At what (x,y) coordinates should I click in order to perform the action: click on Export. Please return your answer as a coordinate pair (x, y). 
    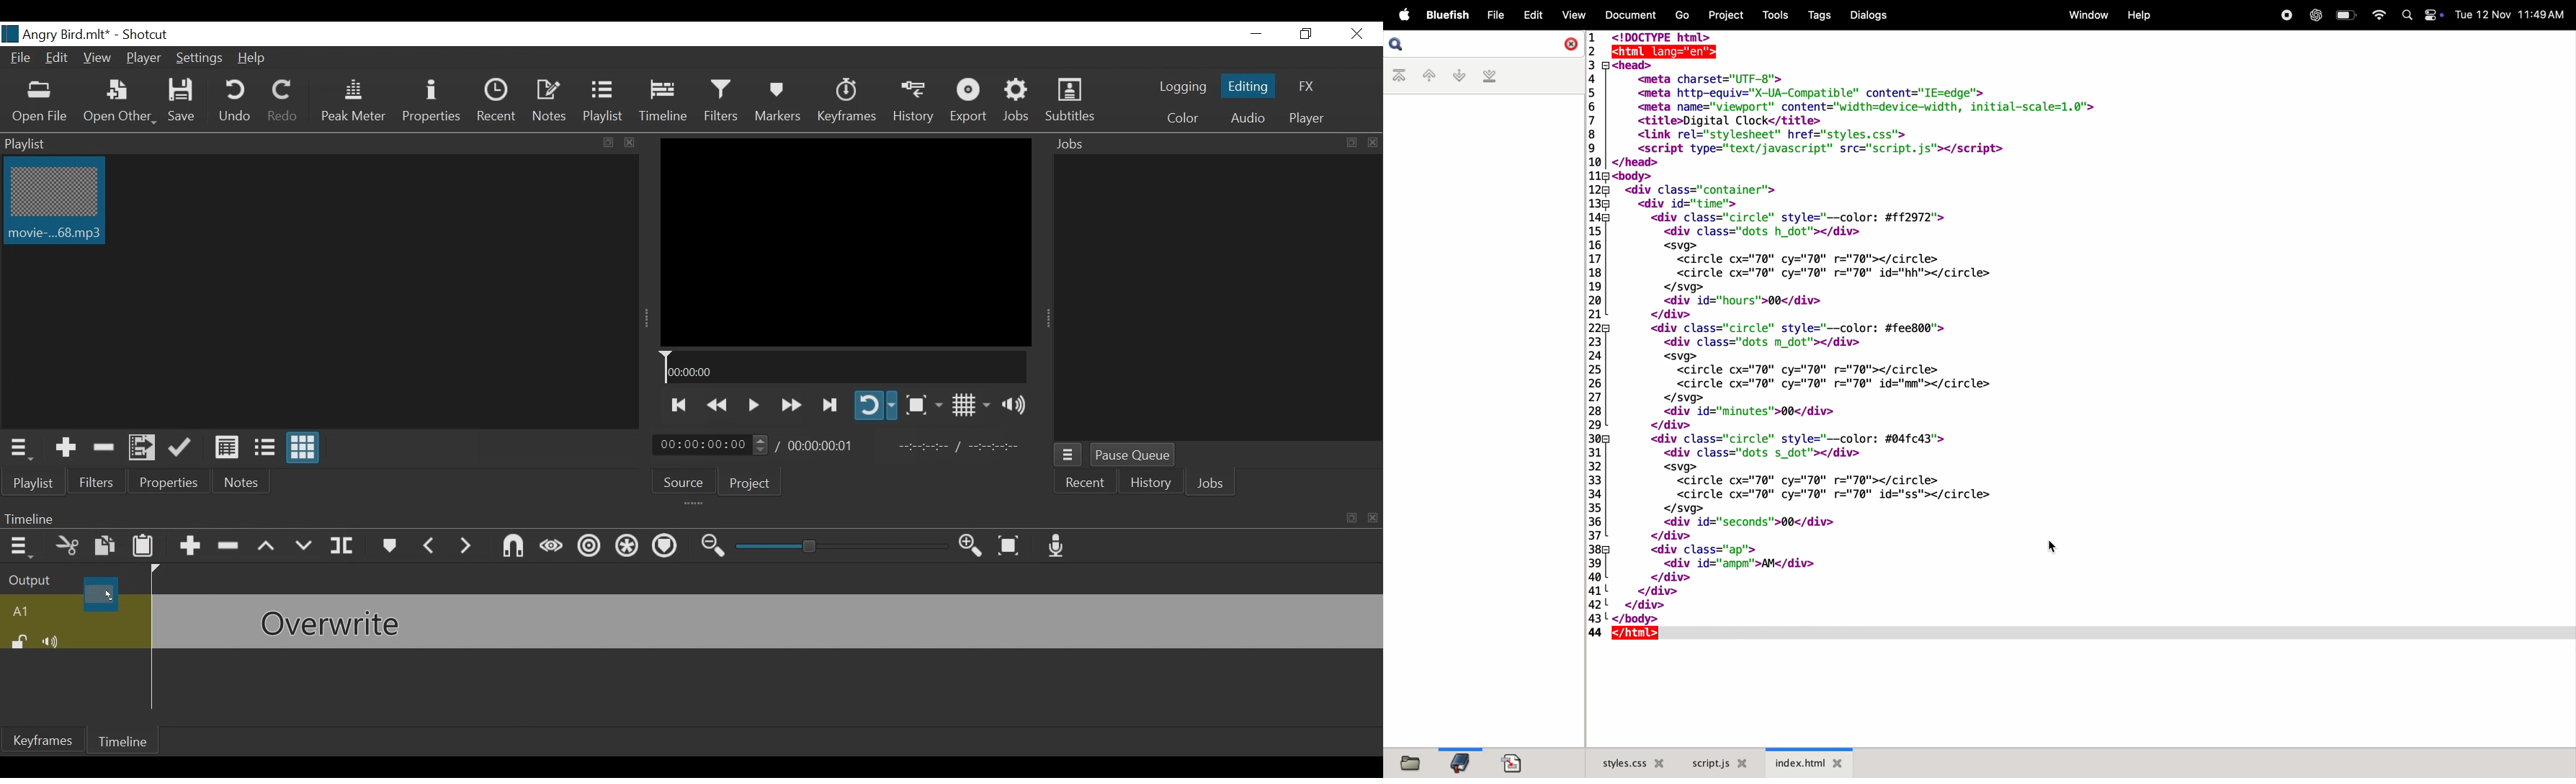
    Looking at the image, I should click on (970, 102).